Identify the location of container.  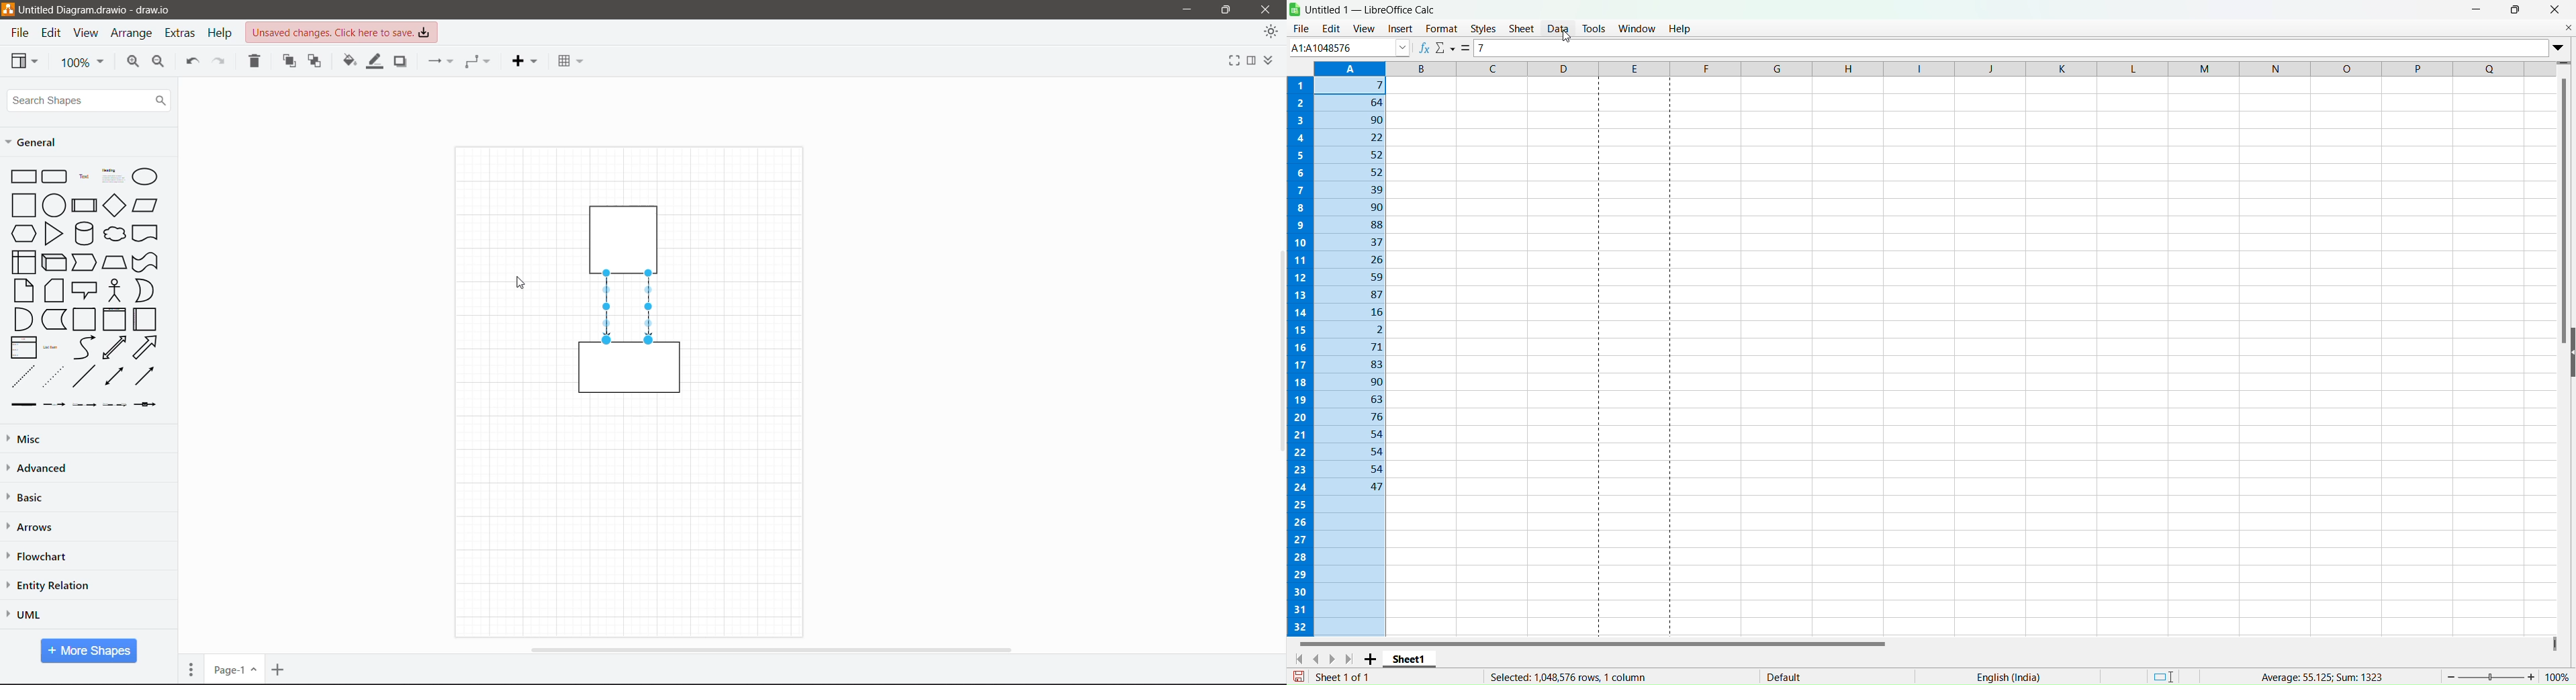
(627, 237).